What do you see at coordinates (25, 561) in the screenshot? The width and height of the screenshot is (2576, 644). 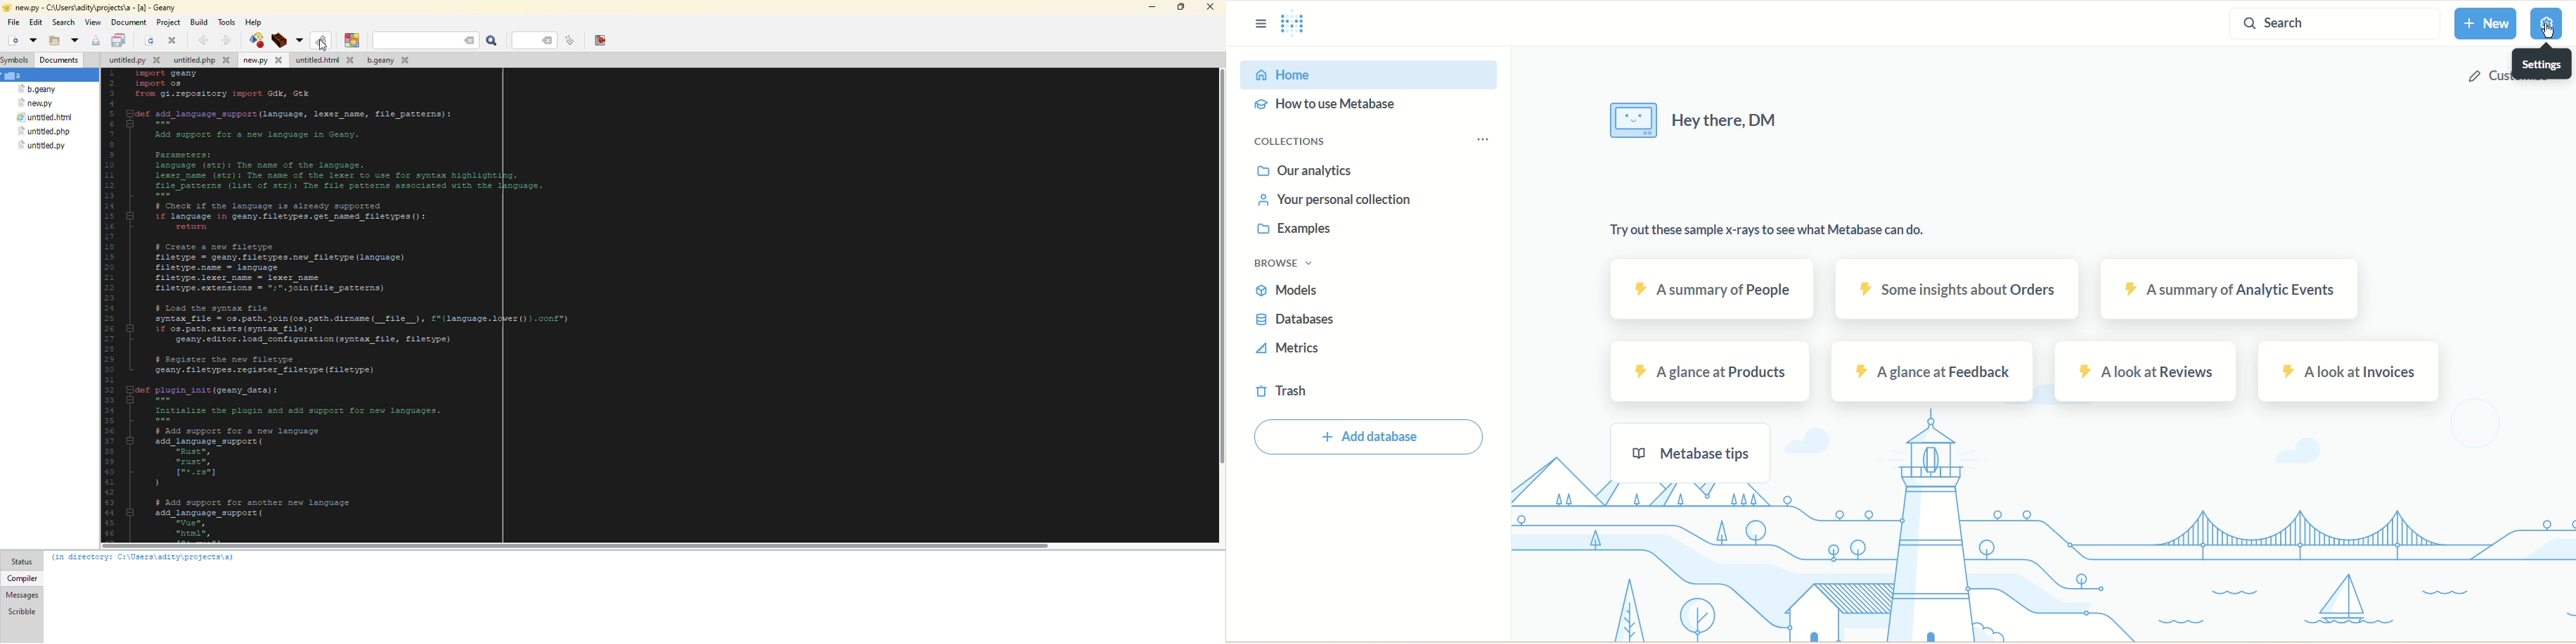 I see `status` at bounding box center [25, 561].